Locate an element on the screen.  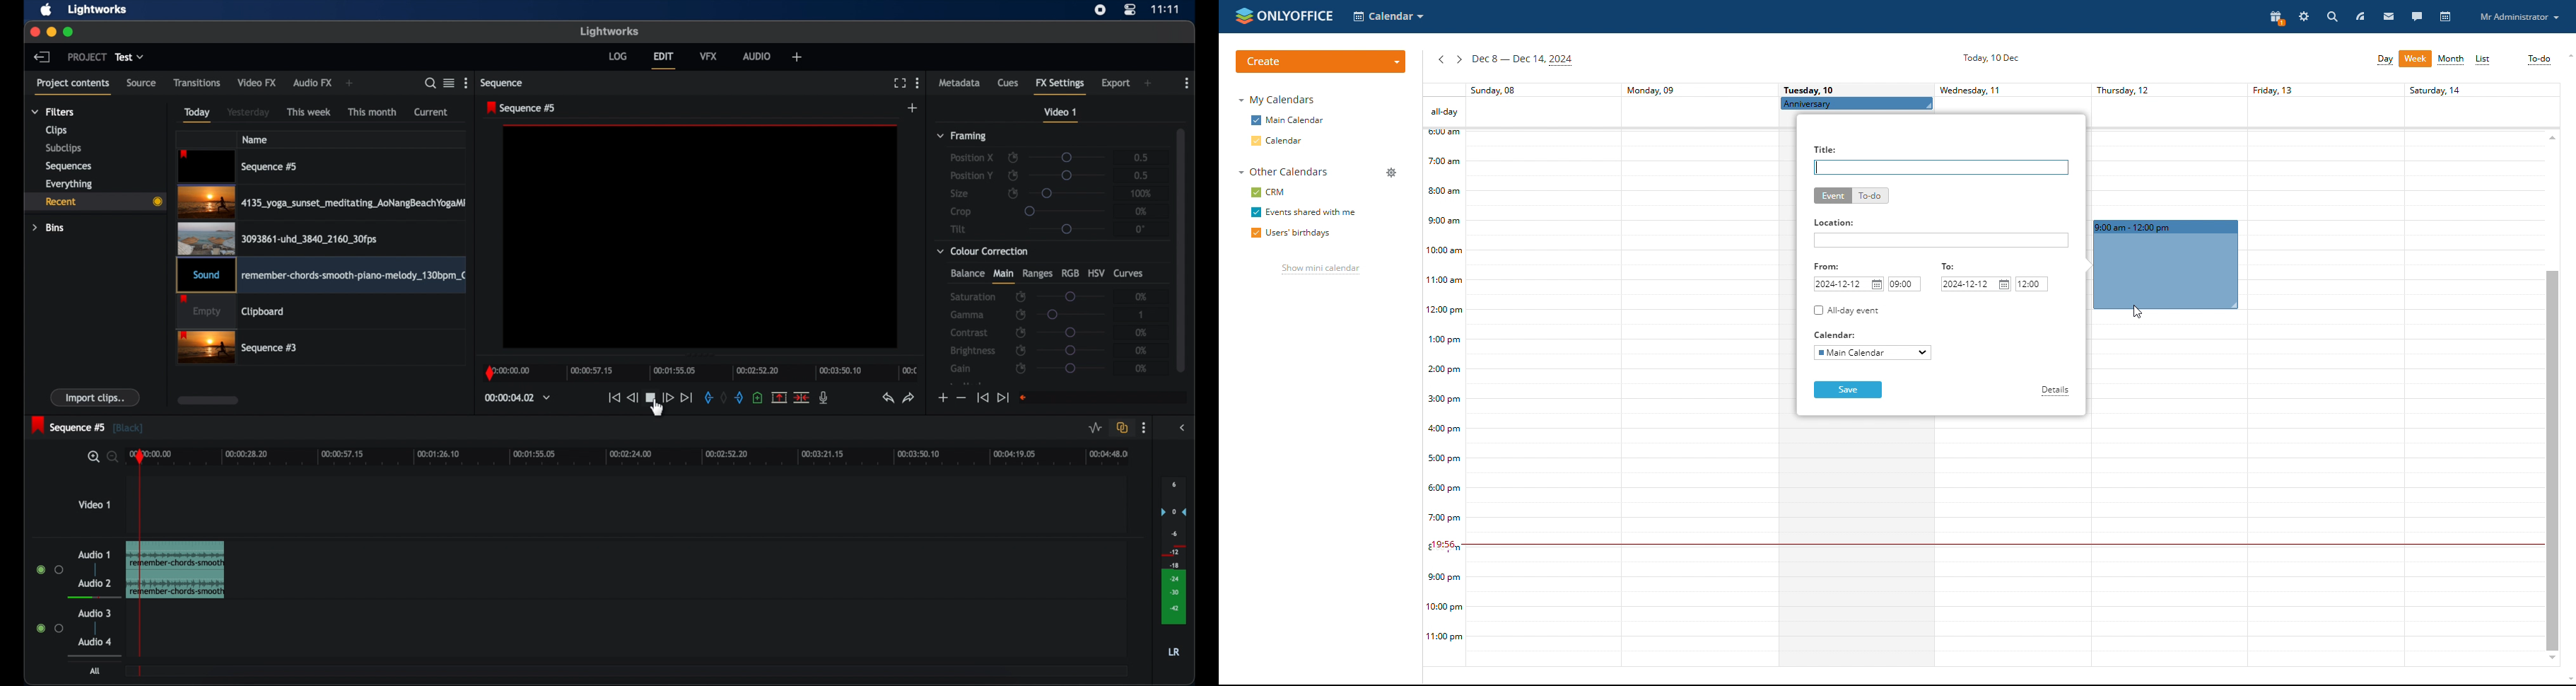
timeline  is located at coordinates (700, 373).